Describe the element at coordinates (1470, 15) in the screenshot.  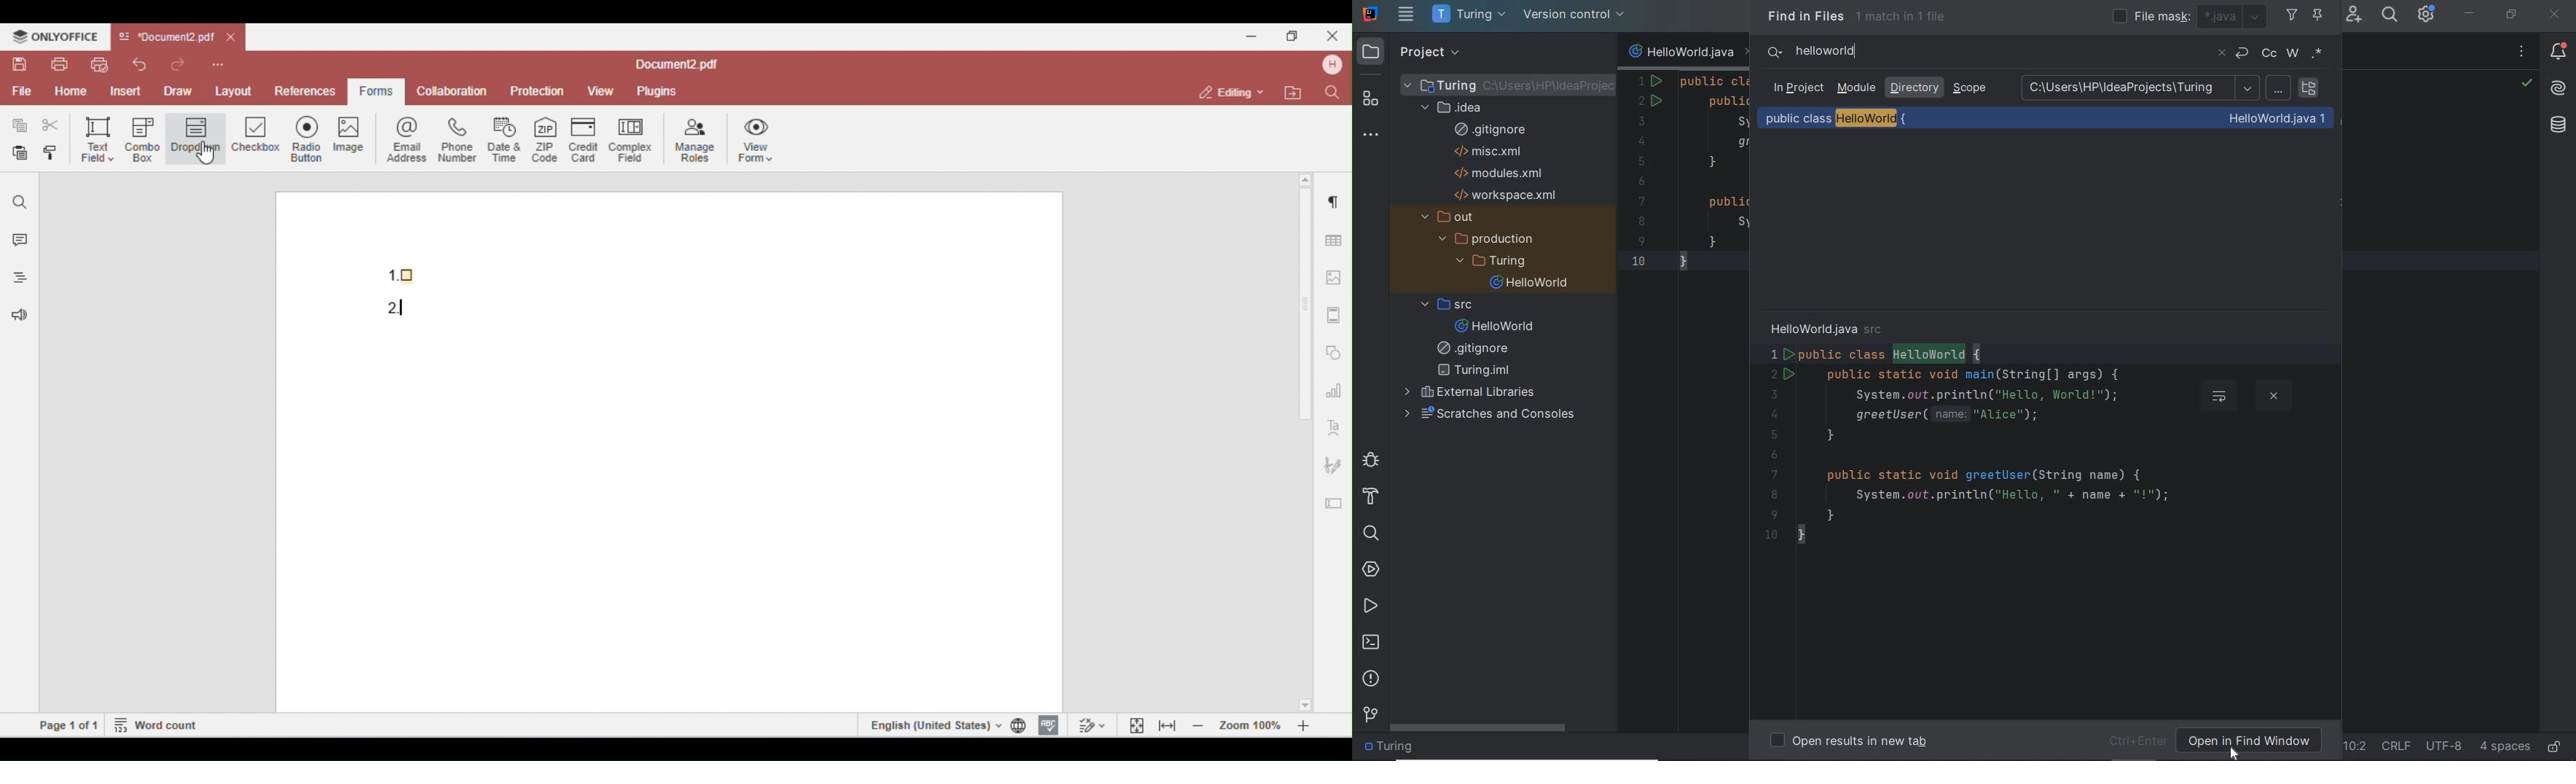
I see `project name` at that location.